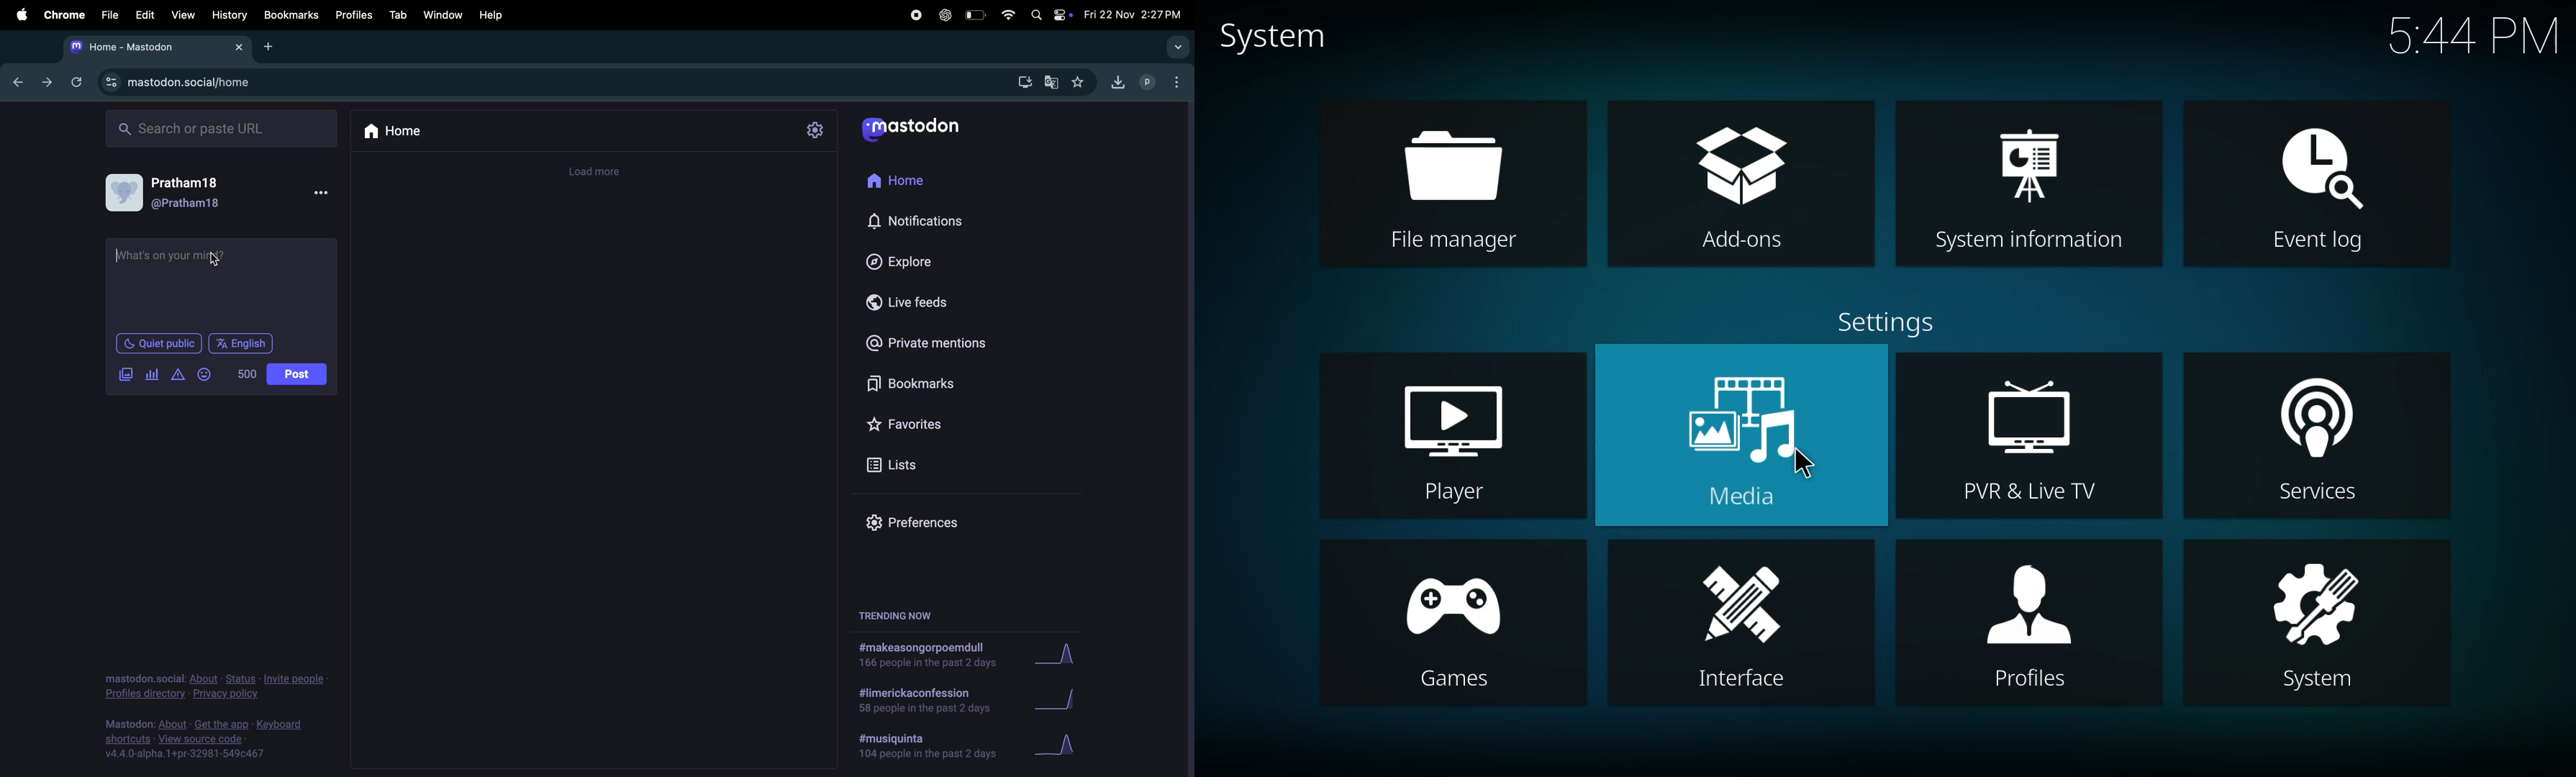 The width and height of the screenshot is (2576, 784). Describe the element at coordinates (917, 130) in the screenshot. I see `mastodon` at that location.